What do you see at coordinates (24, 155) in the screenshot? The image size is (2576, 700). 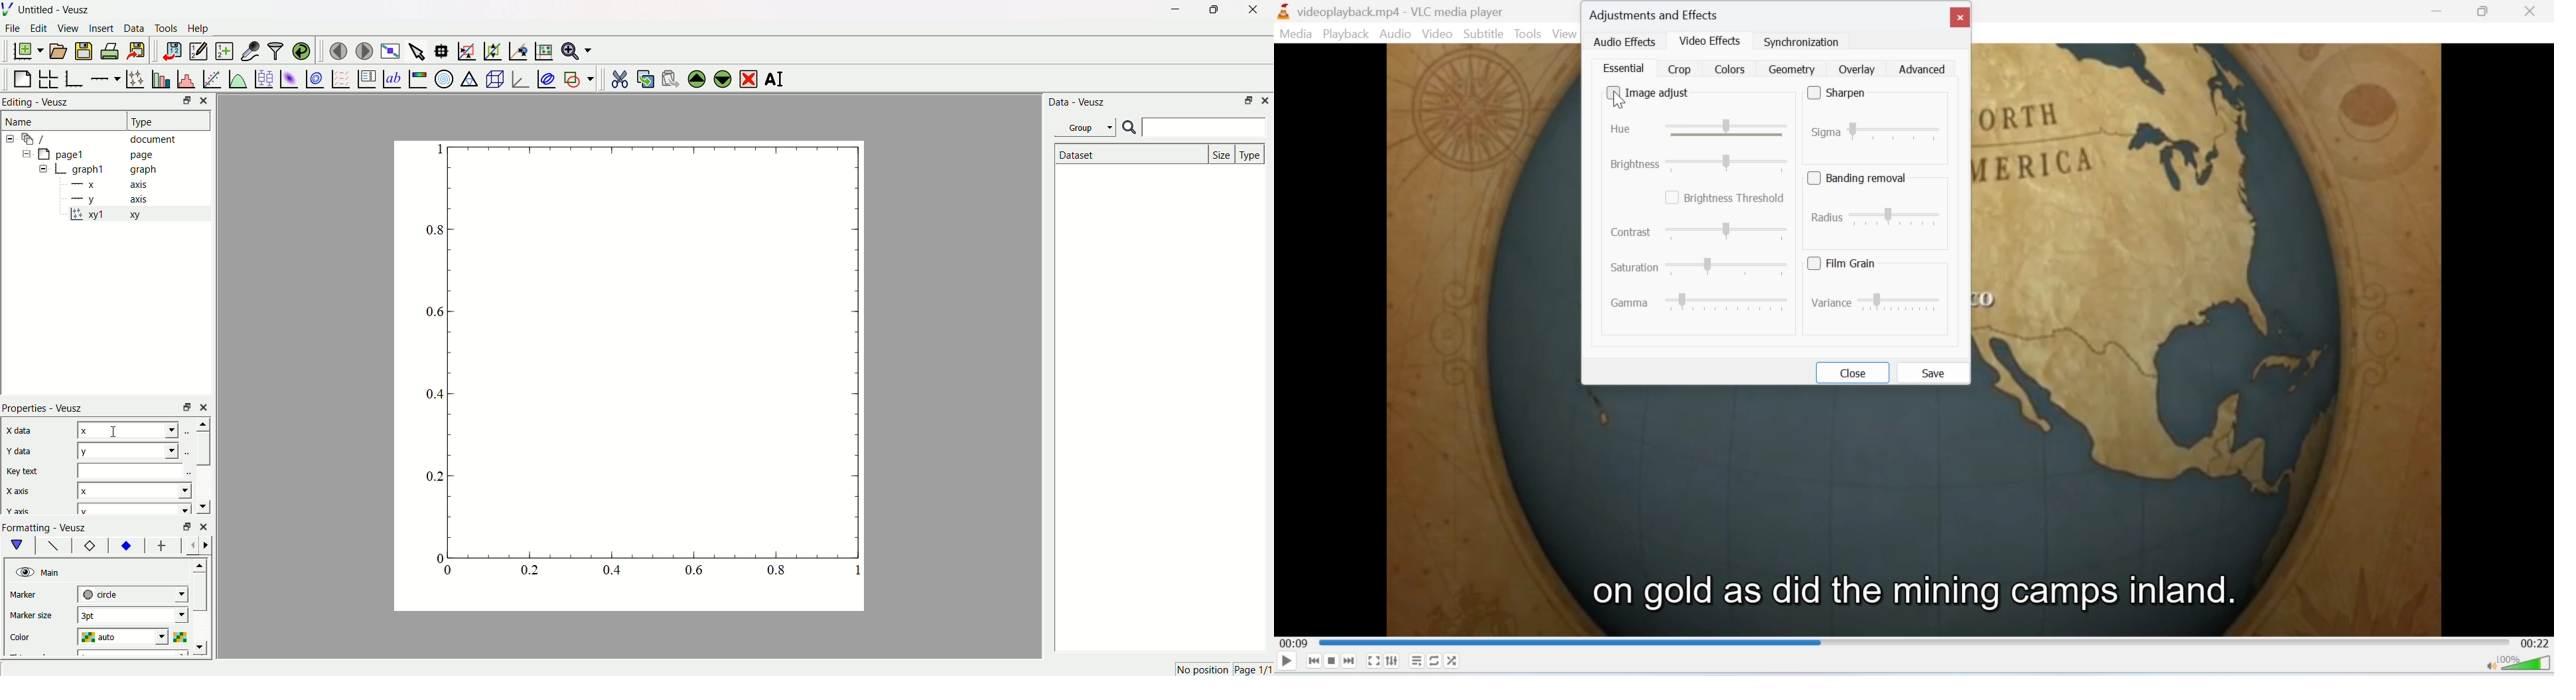 I see `collapse` at bounding box center [24, 155].